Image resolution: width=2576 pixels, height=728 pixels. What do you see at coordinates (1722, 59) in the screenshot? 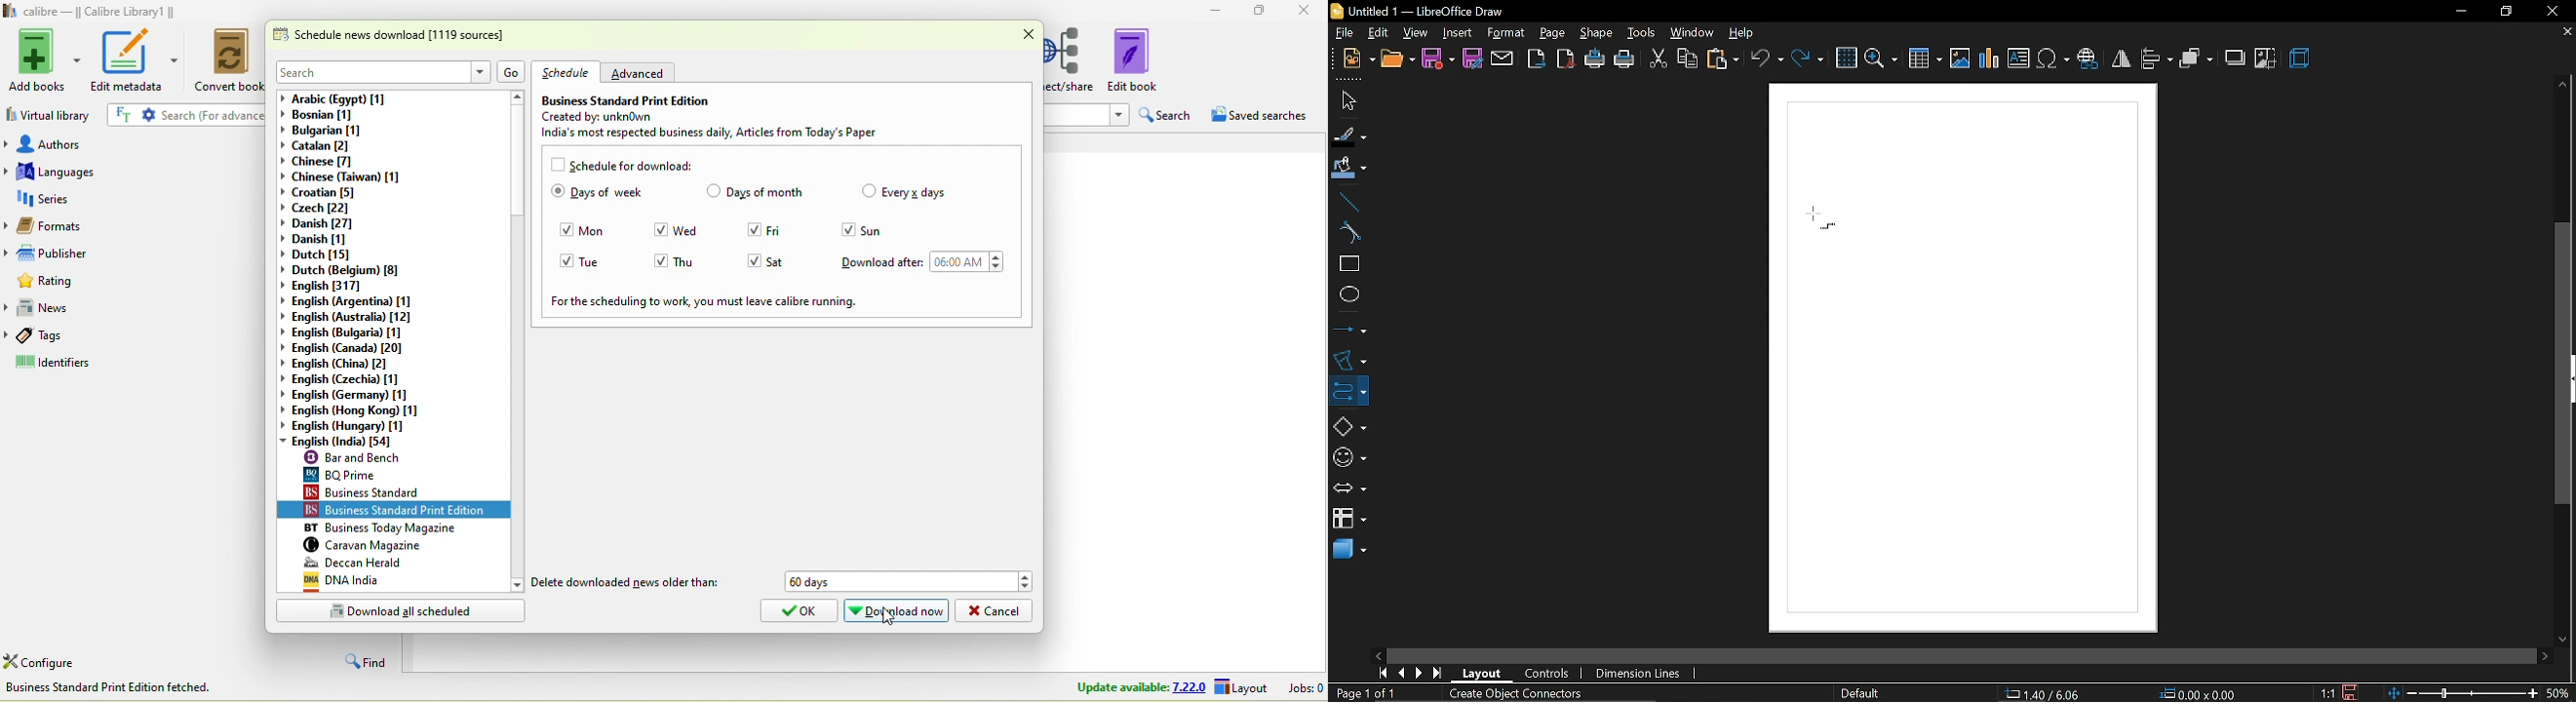
I see `paste` at bounding box center [1722, 59].